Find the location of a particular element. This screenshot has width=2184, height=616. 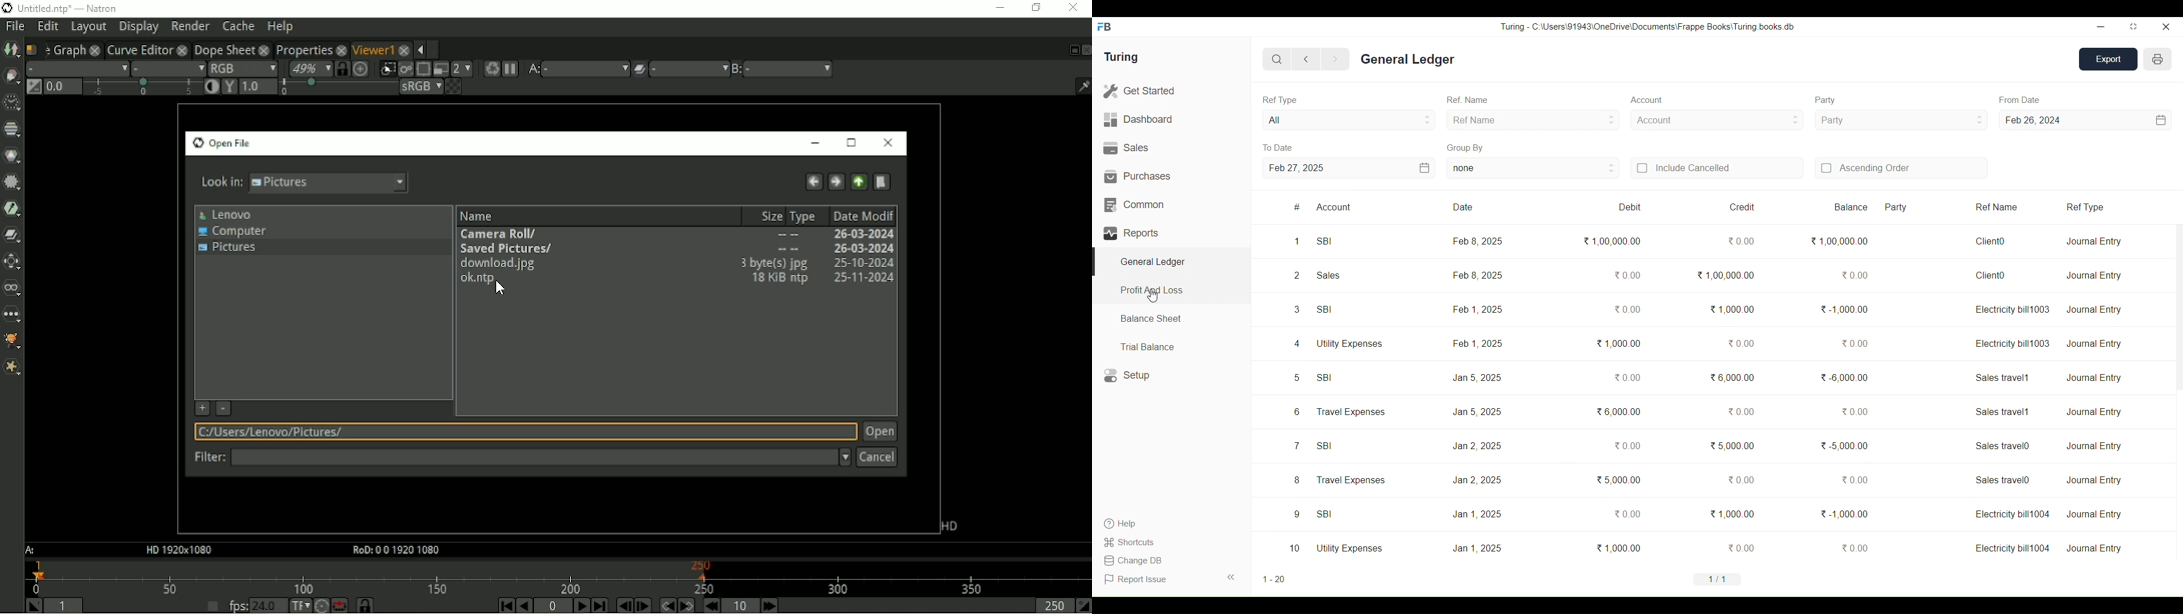

0.00 is located at coordinates (1628, 446).